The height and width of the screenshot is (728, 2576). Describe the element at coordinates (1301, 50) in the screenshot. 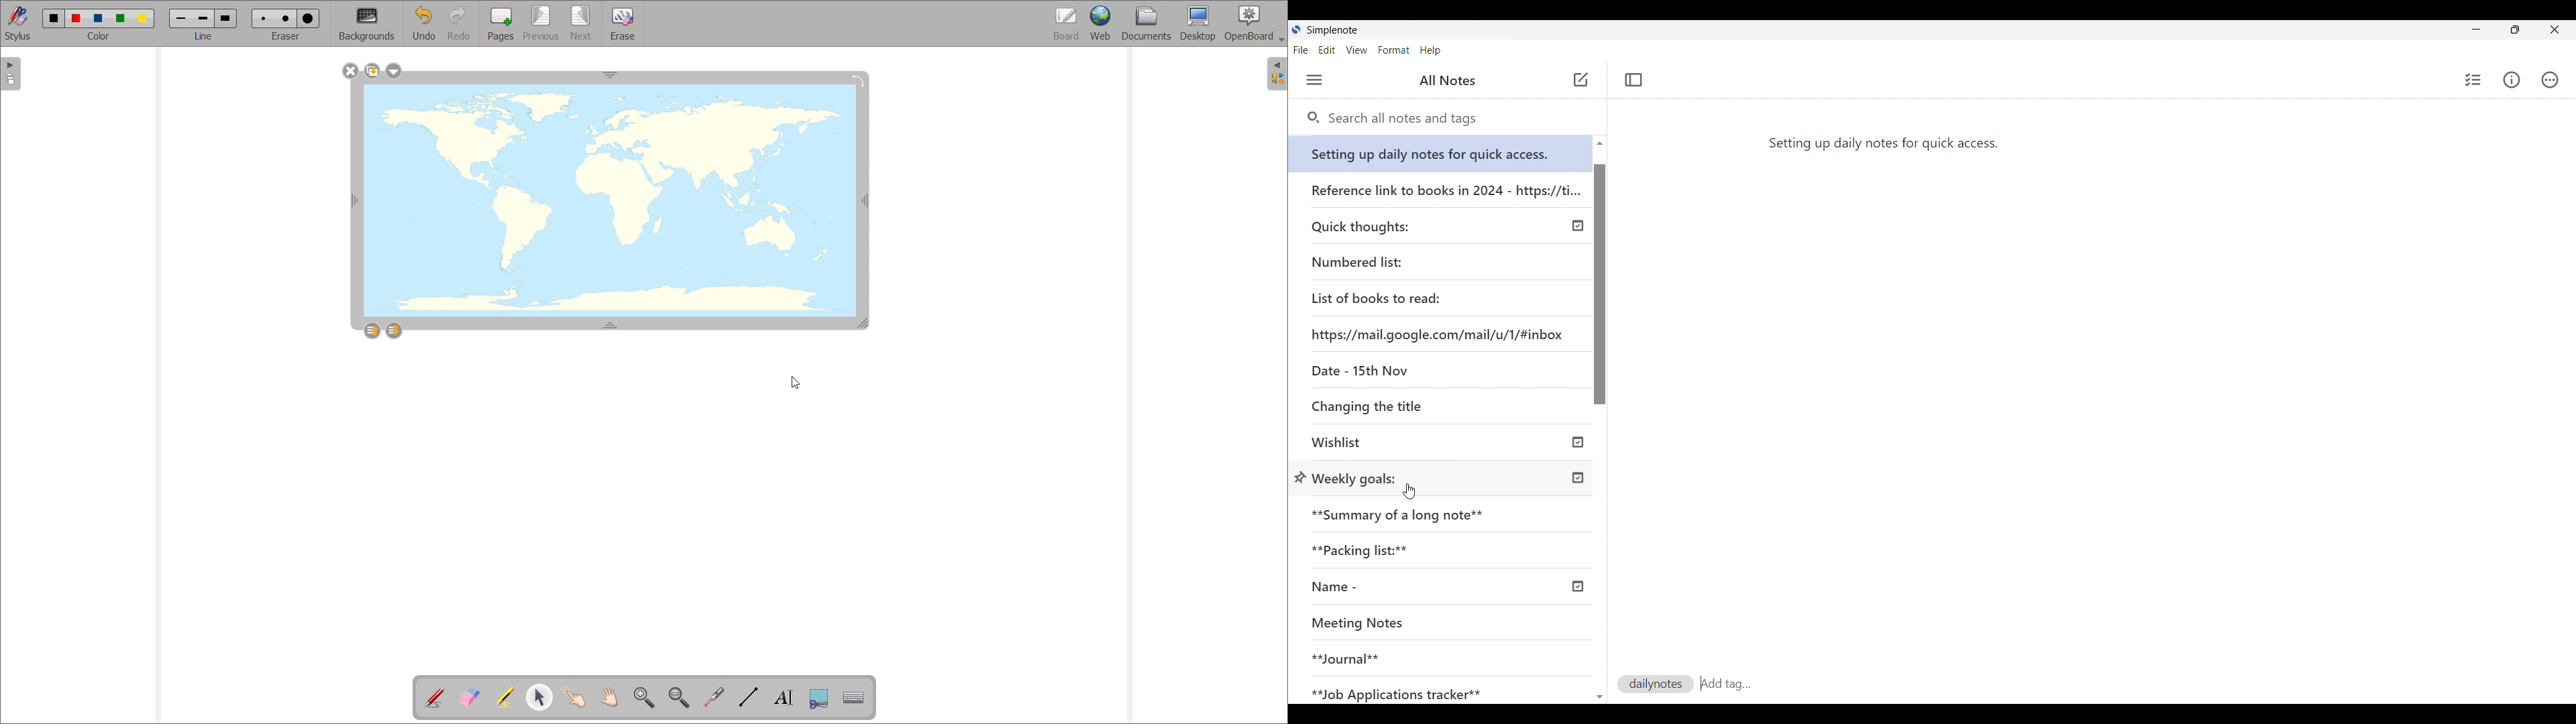

I see `File menu` at that location.